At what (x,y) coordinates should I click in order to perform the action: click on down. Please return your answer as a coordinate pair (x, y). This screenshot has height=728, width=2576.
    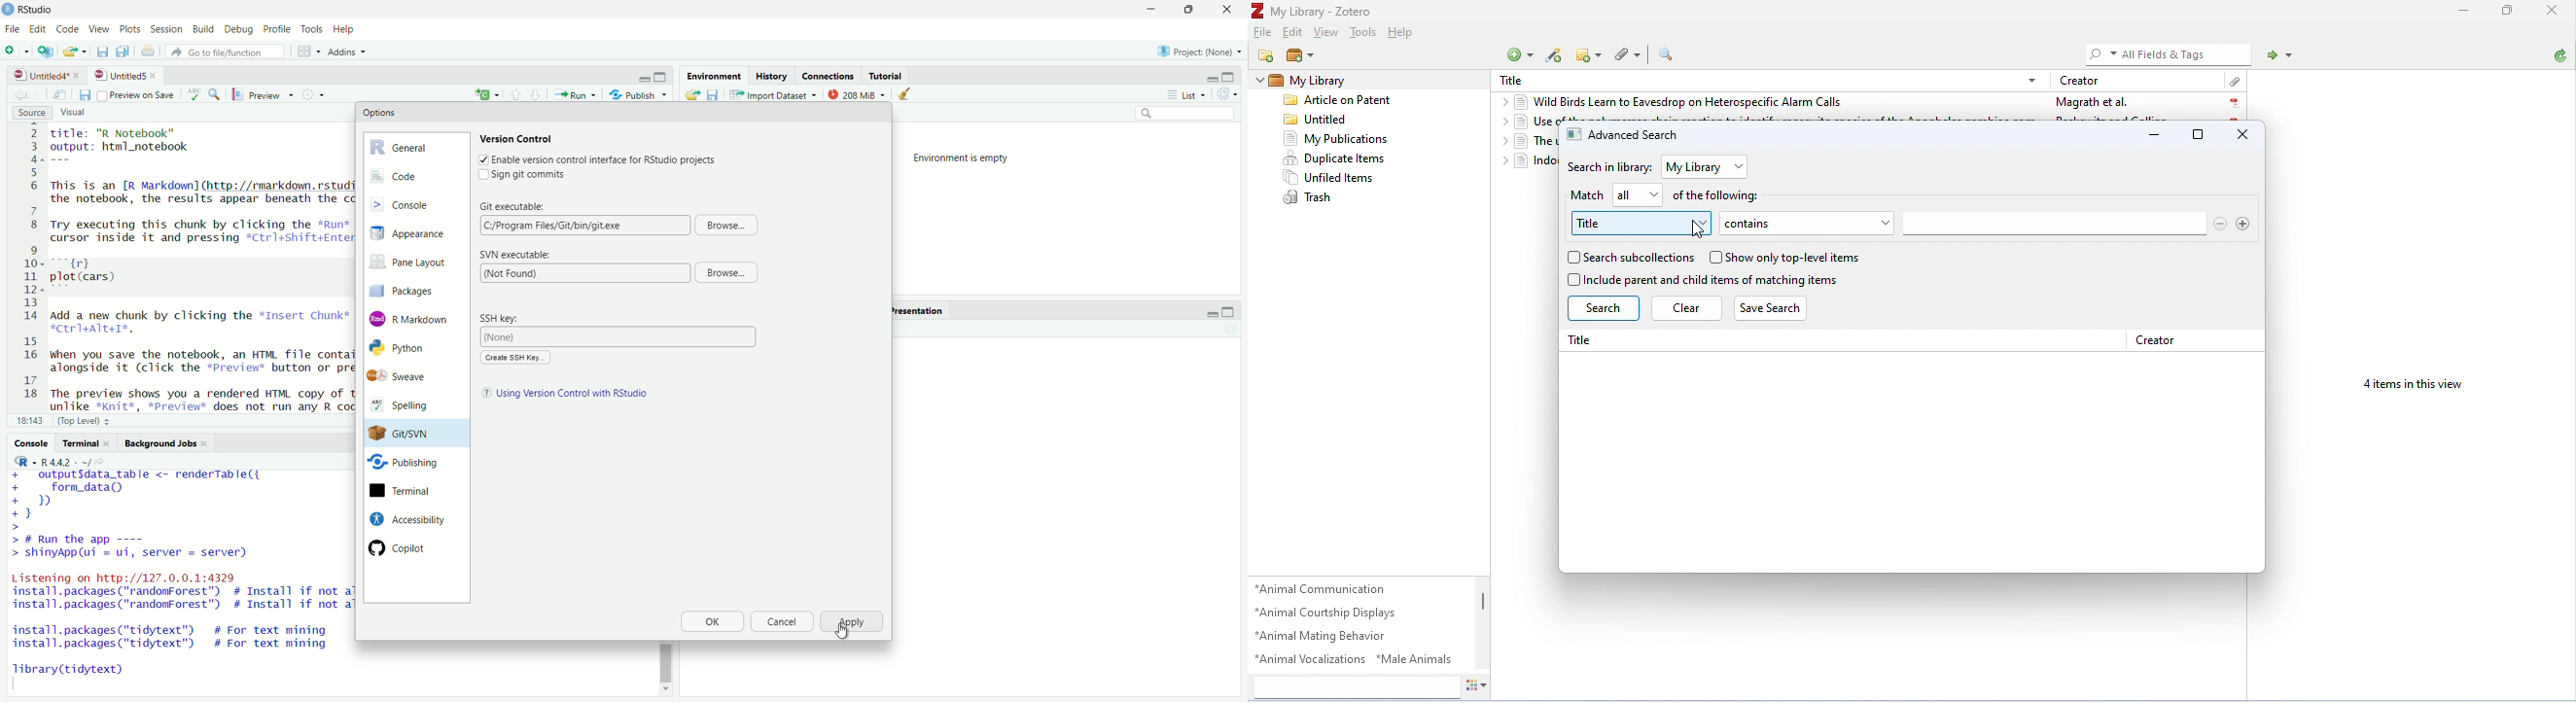
    Looking at the image, I should click on (516, 94).